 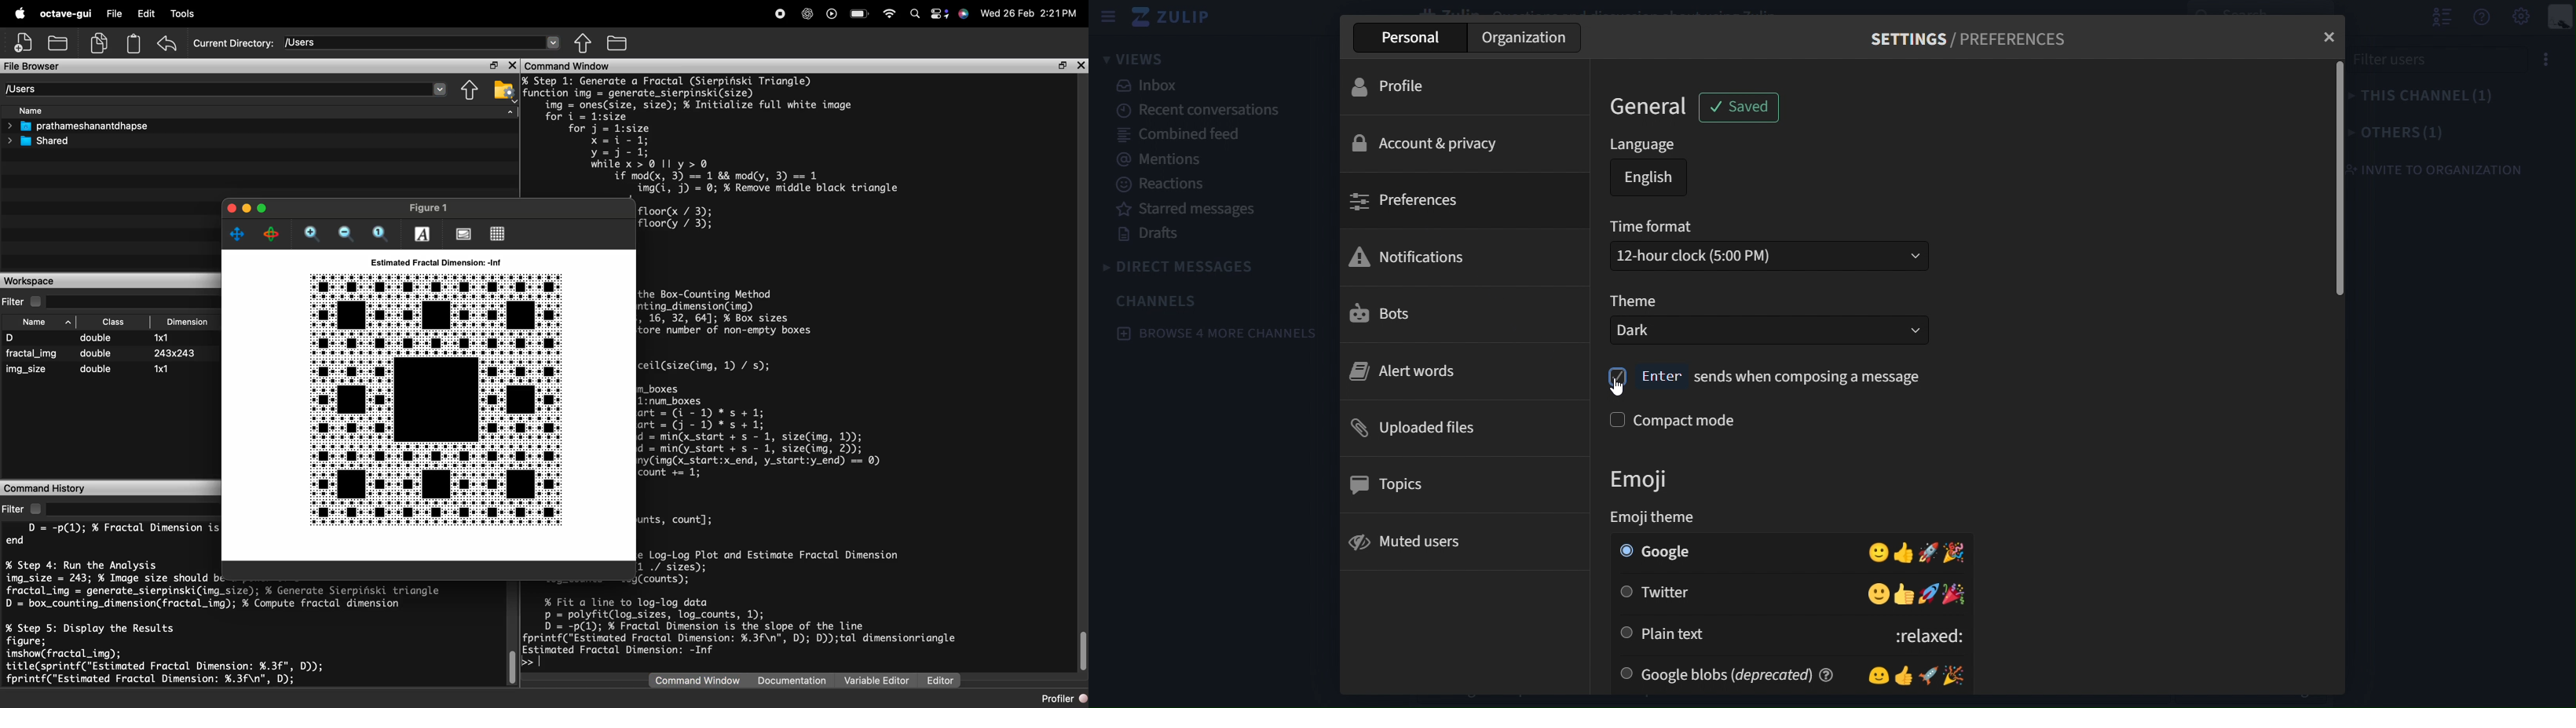 What do you see at coordinates (584, 43) in the screenshot?
I see `one directory up` at bounding box center [584, 43].